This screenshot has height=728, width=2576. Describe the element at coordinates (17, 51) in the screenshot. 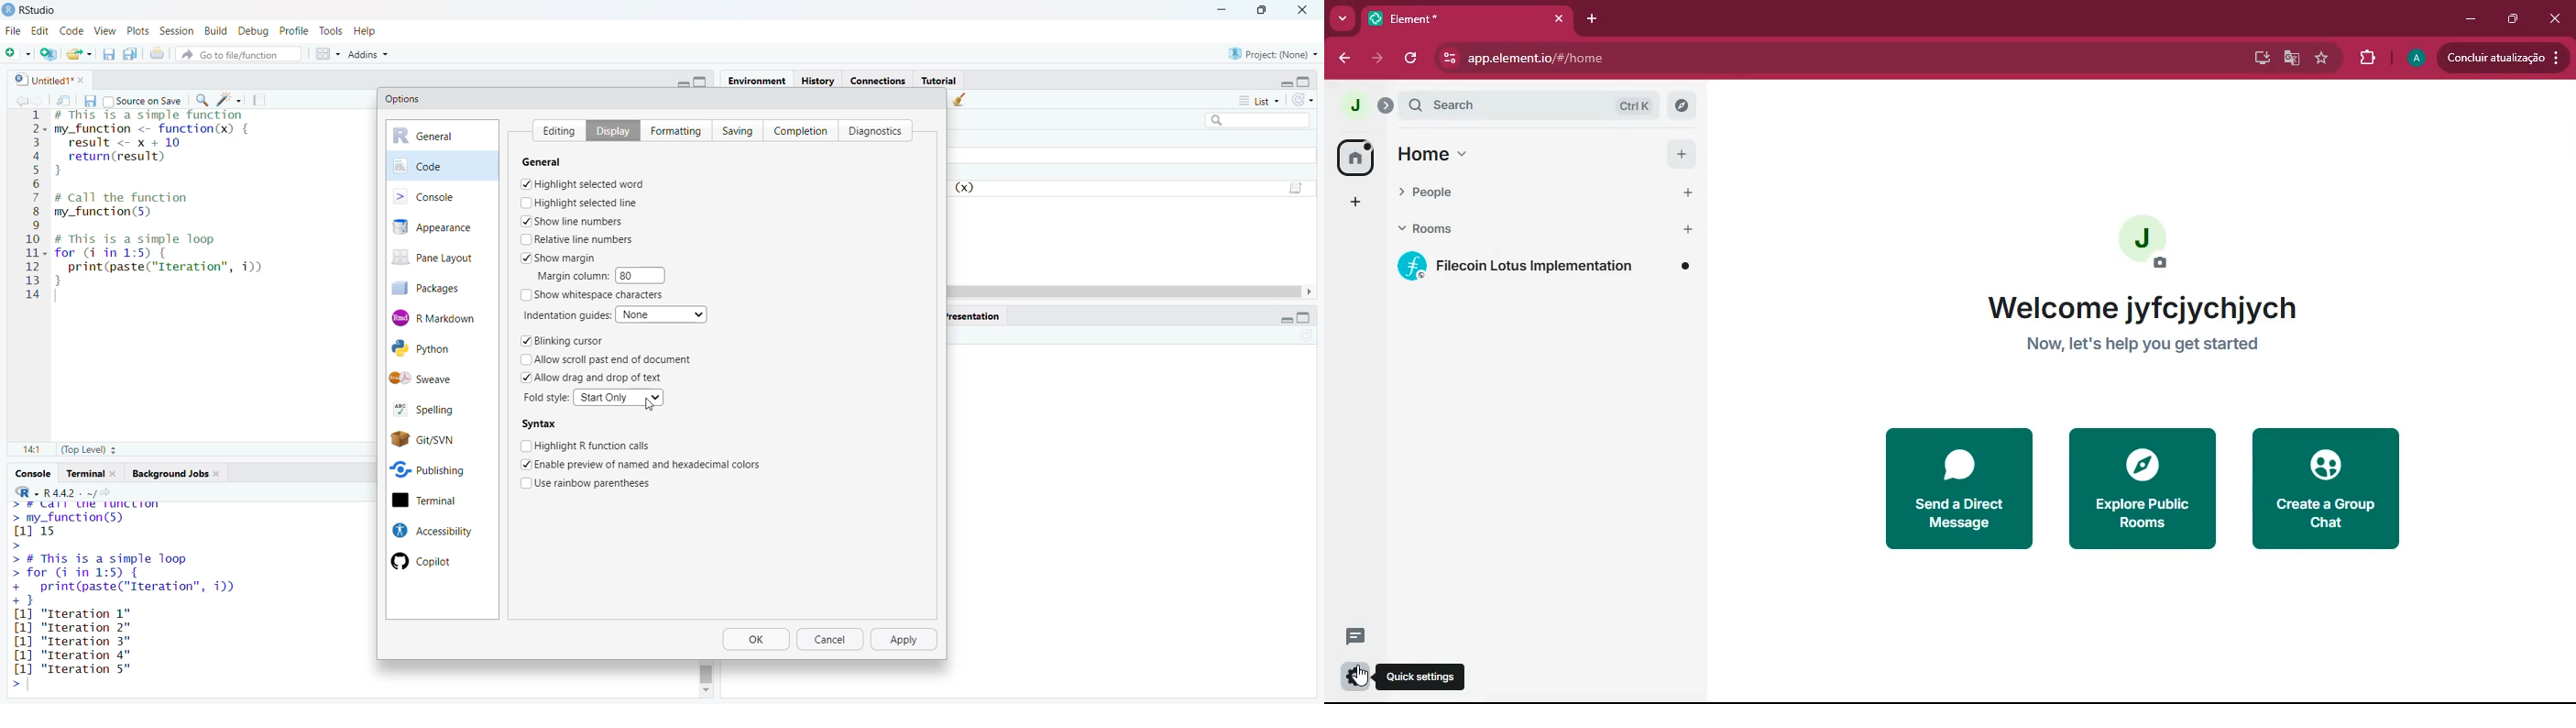

I see `new file` at that location.